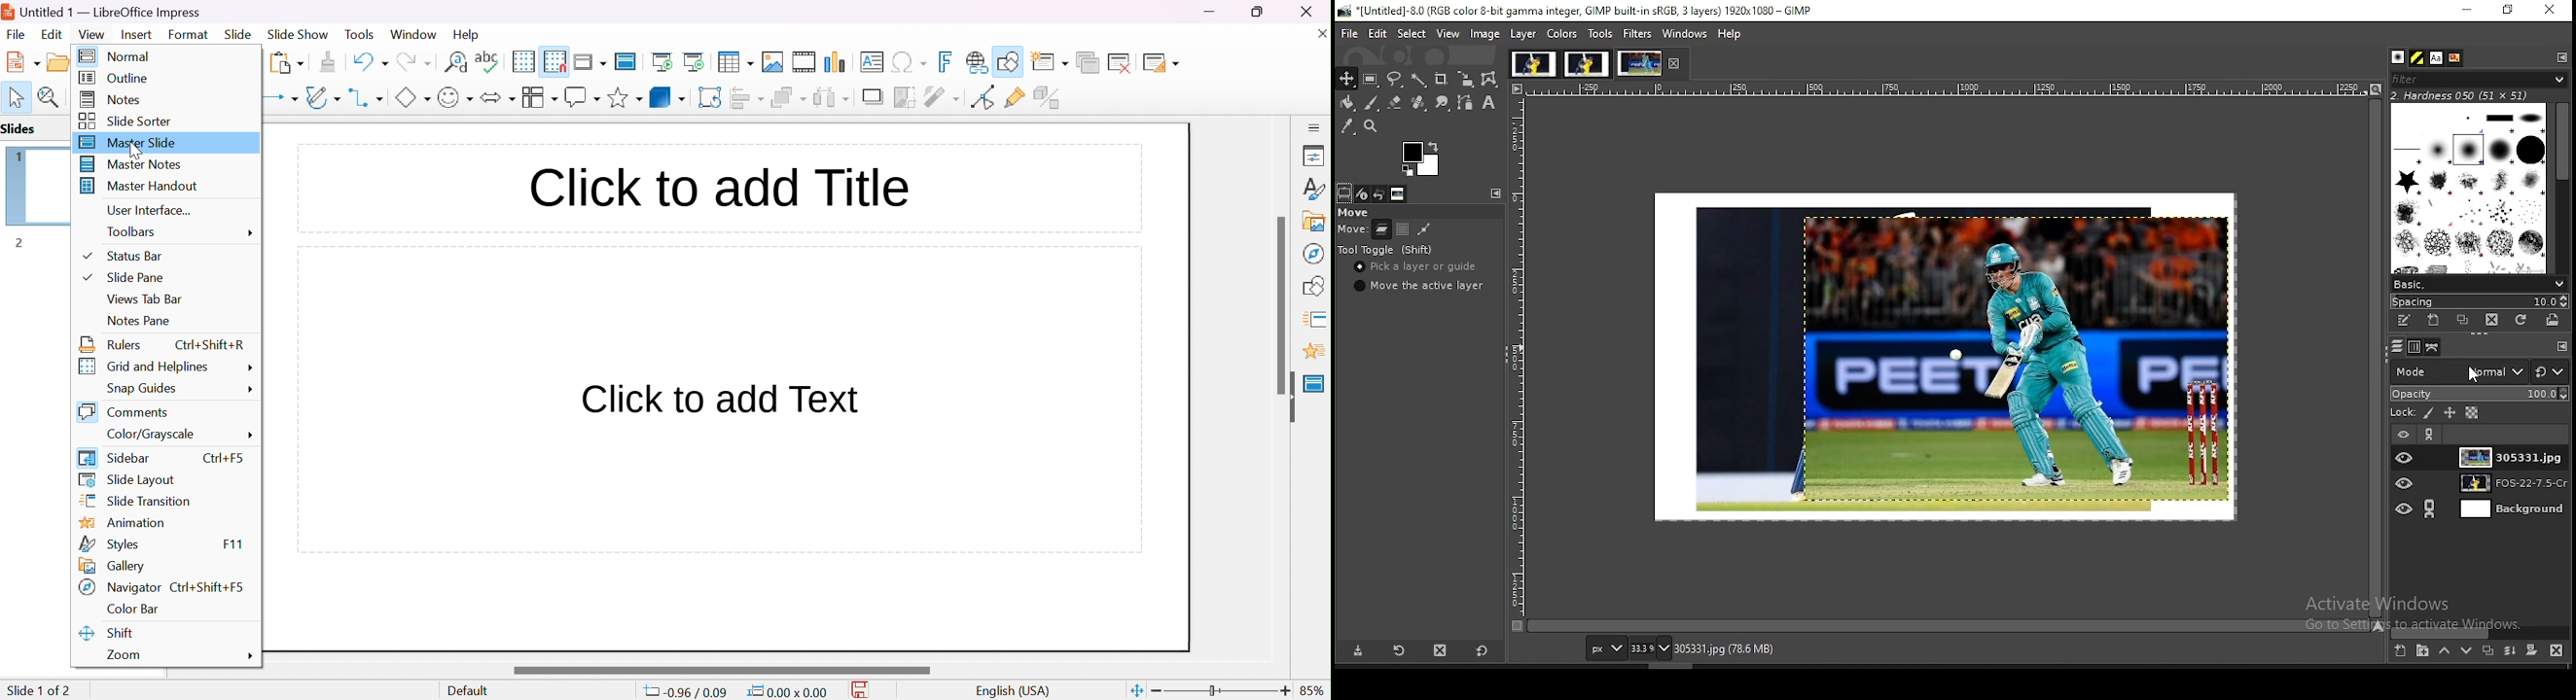  What do you see at coordinates (1402, 229) in the screenshot?
I see `move selection` at bounding box center [1402, 229].